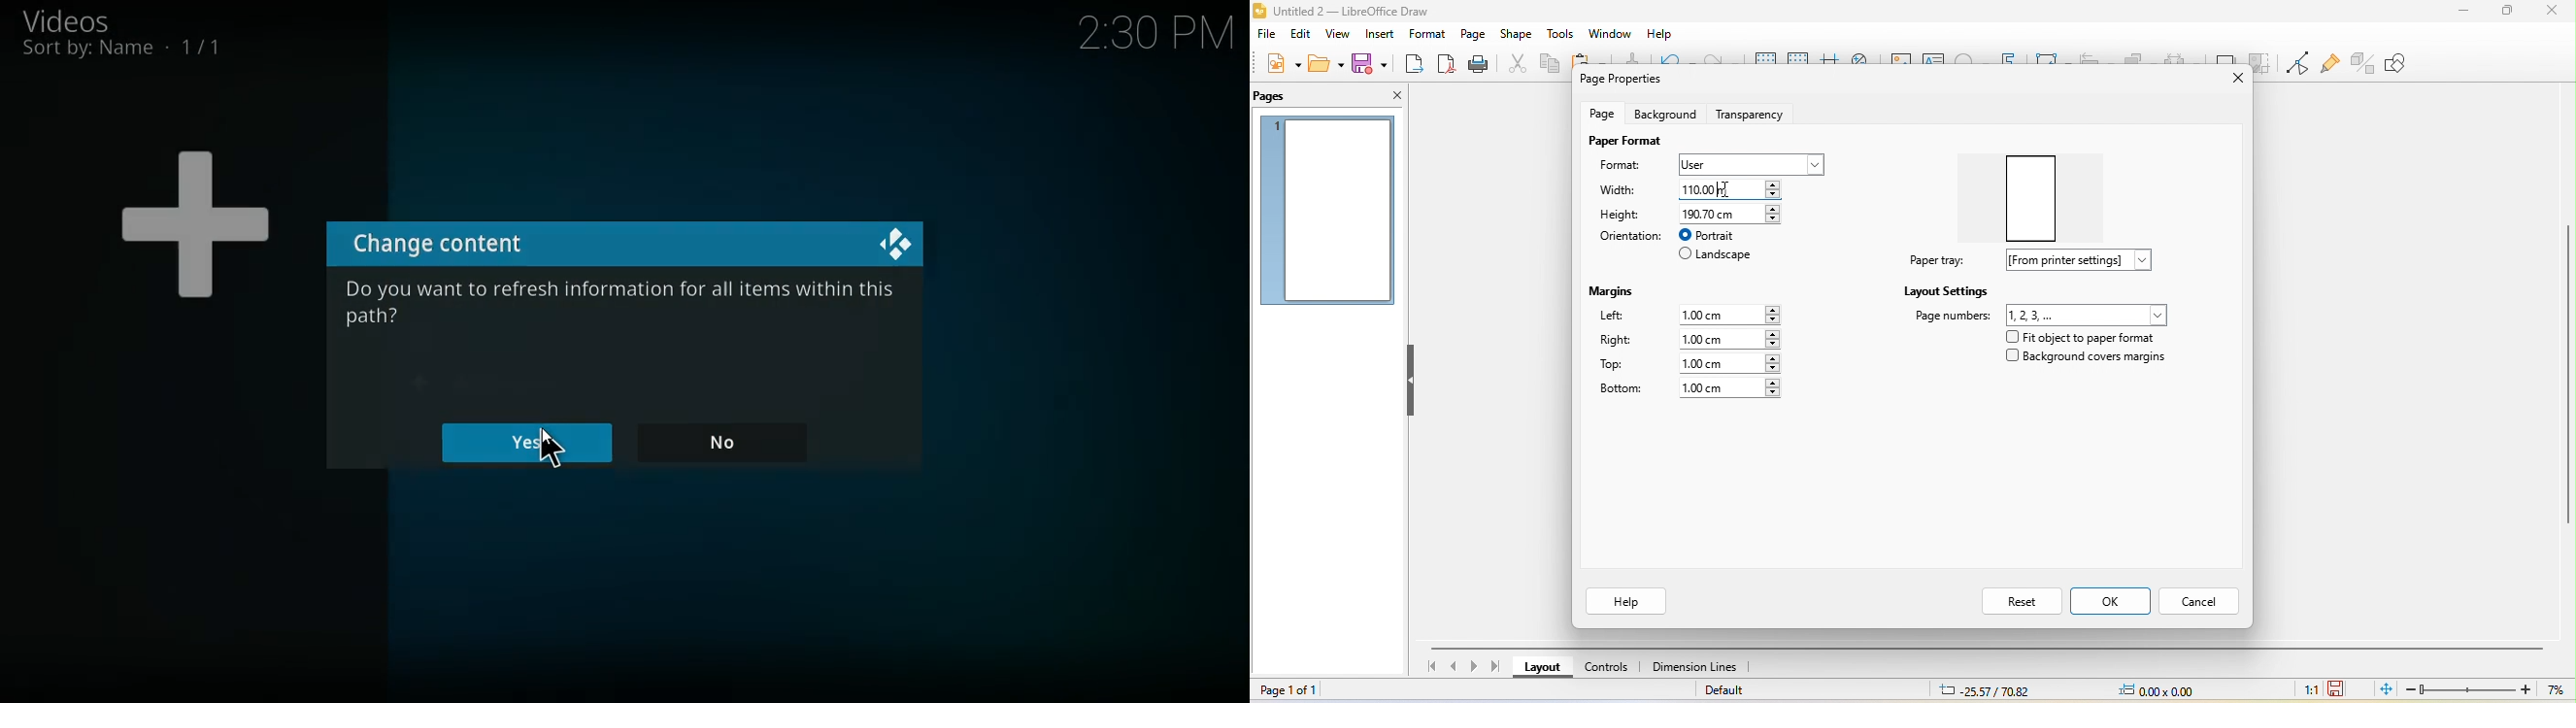 The image size is (2576, 728). I want to click on 110.00 cm, so click(1737, 188).